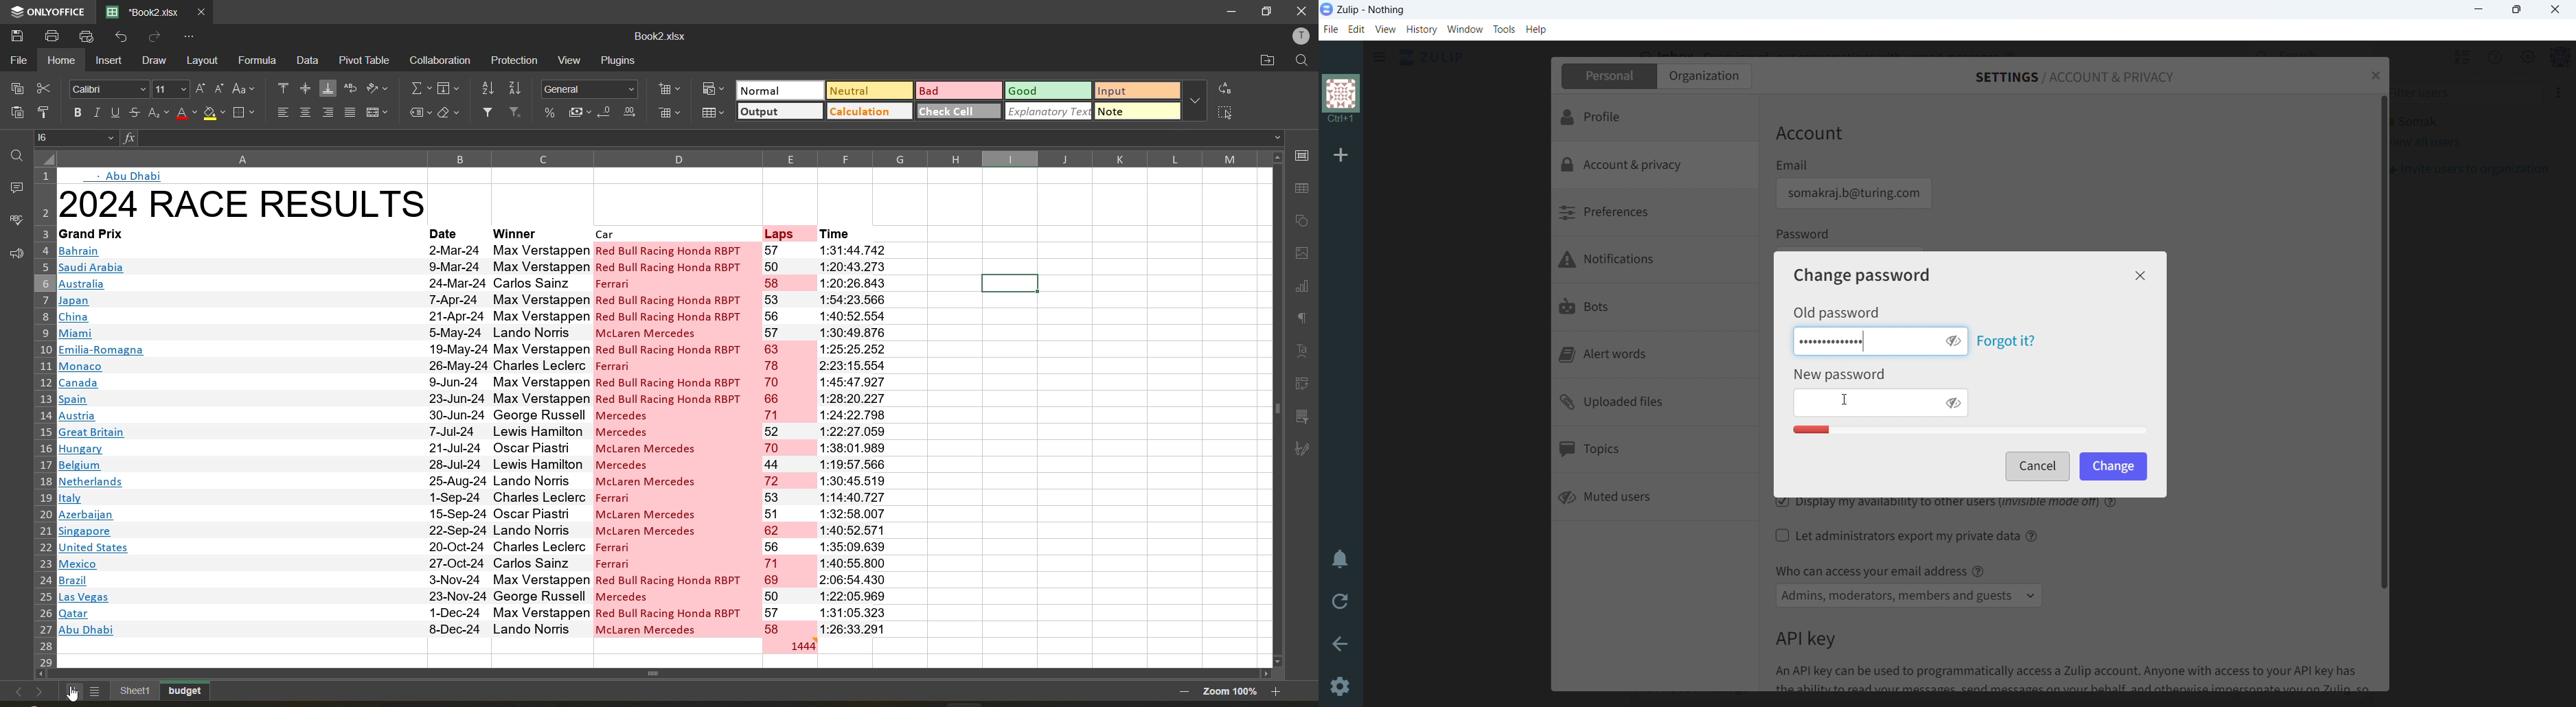  What do you see at coordinates (1505, 29) in the screenshot?
I see `tools` at bounding box center [1505, 29].